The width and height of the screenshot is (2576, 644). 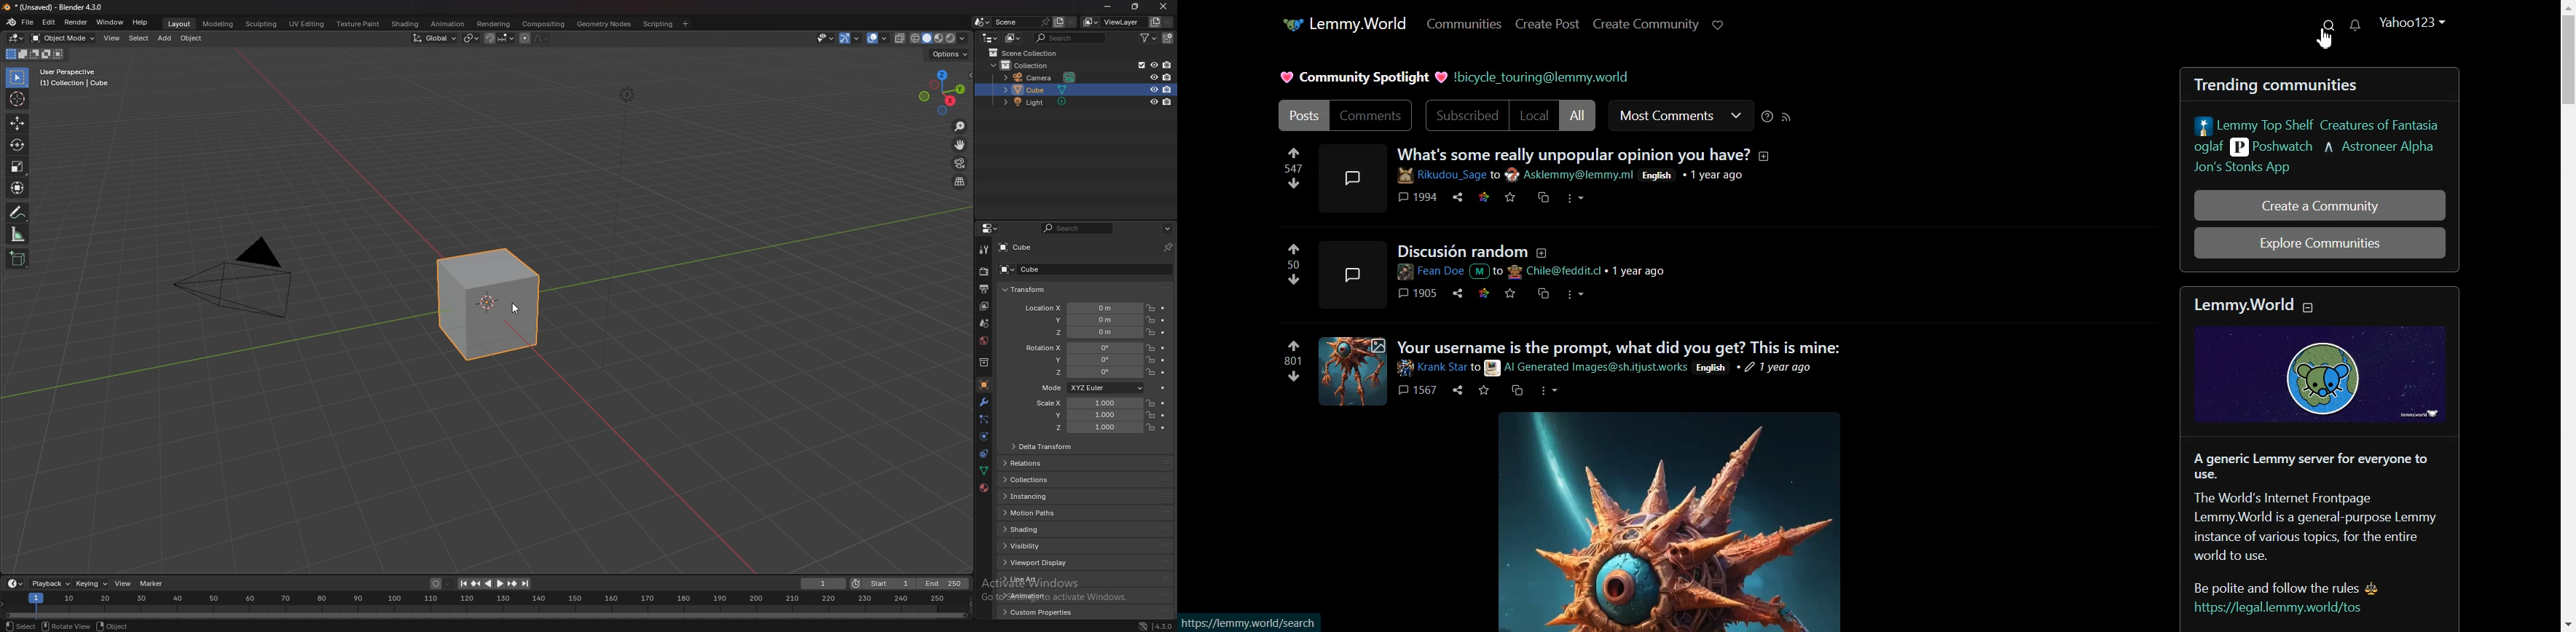 I want to click on object mode, so click(x=63, y=38).